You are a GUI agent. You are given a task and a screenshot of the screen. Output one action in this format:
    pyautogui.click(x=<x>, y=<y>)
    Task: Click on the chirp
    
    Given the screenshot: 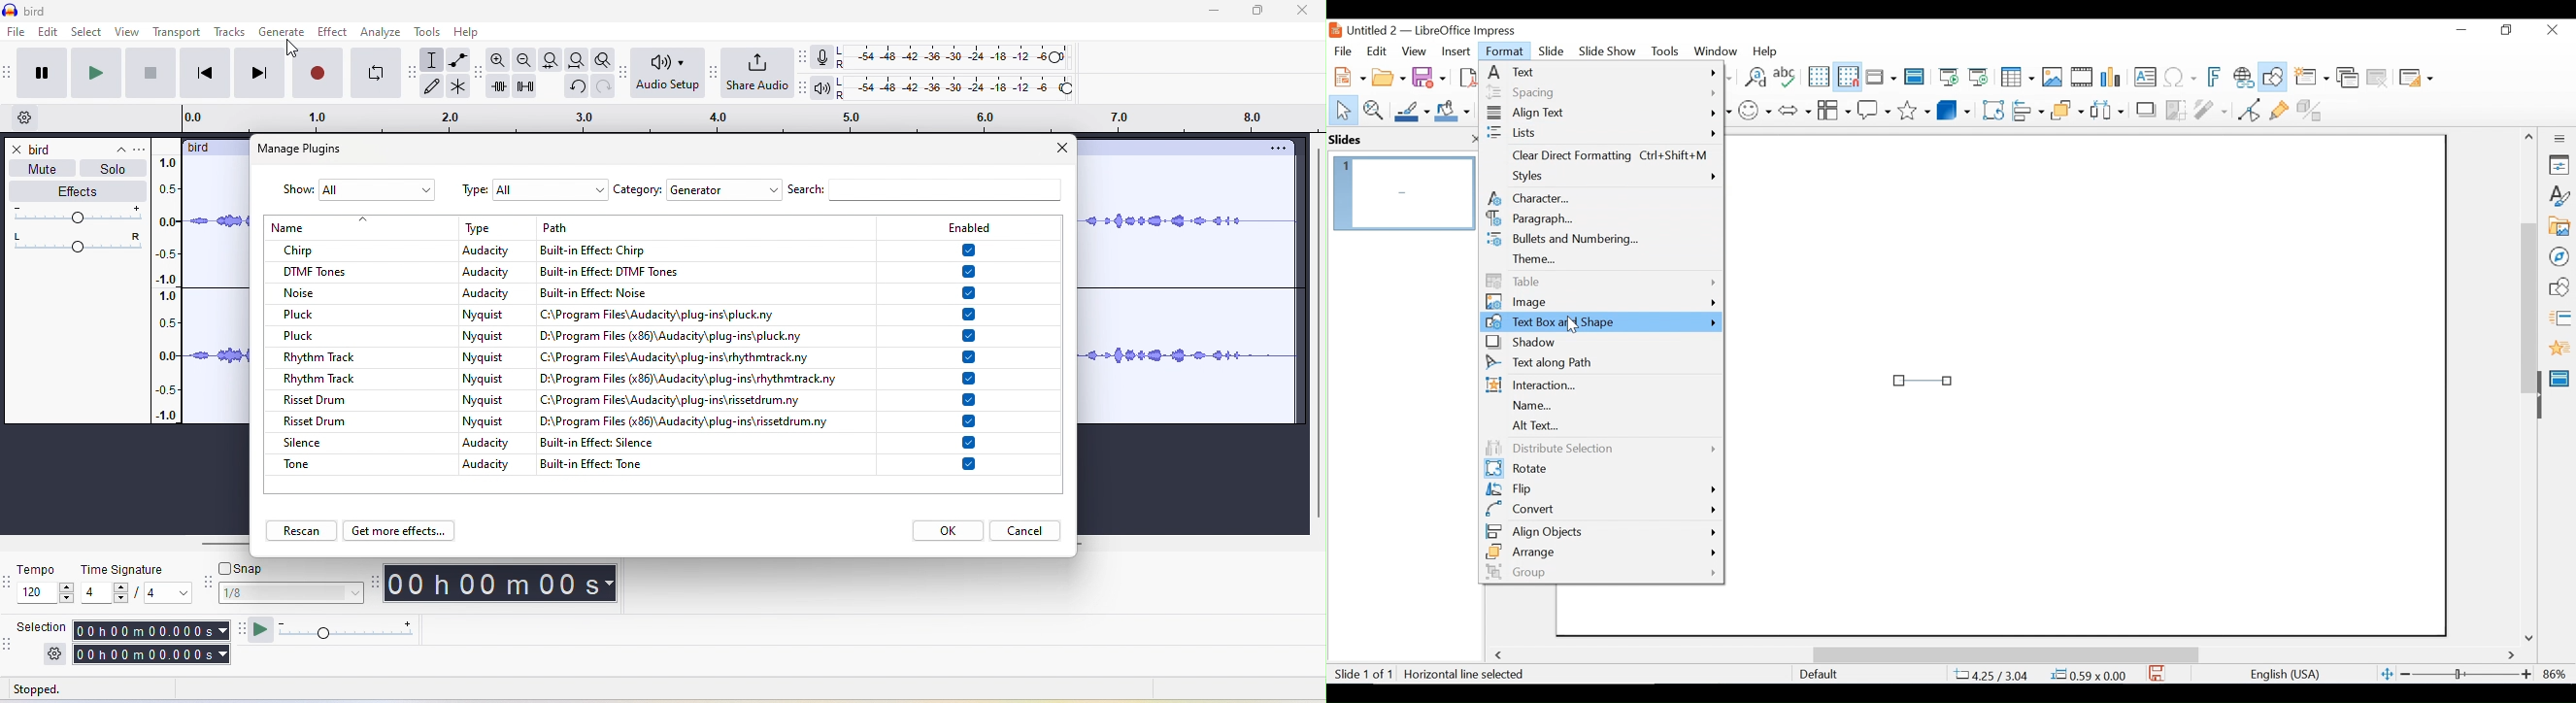 What is the action you would take?
    pyautogui.click(x=349, y=249)
    